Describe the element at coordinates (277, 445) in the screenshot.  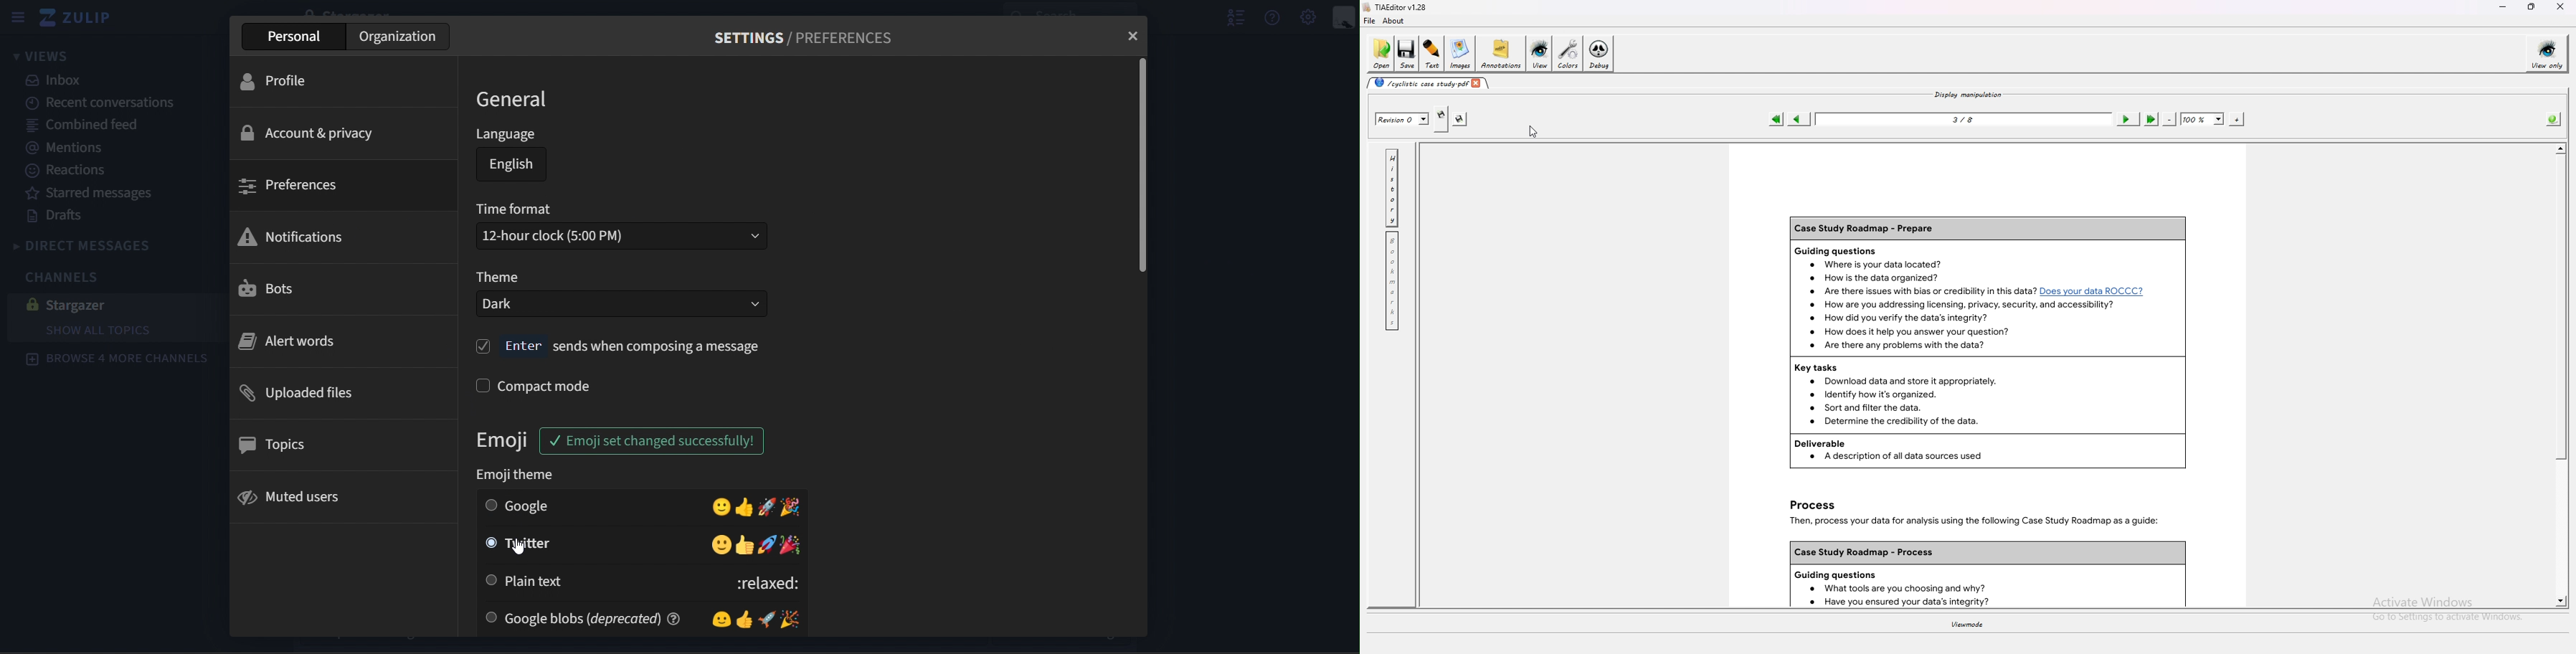
I see `topics files` at that location.